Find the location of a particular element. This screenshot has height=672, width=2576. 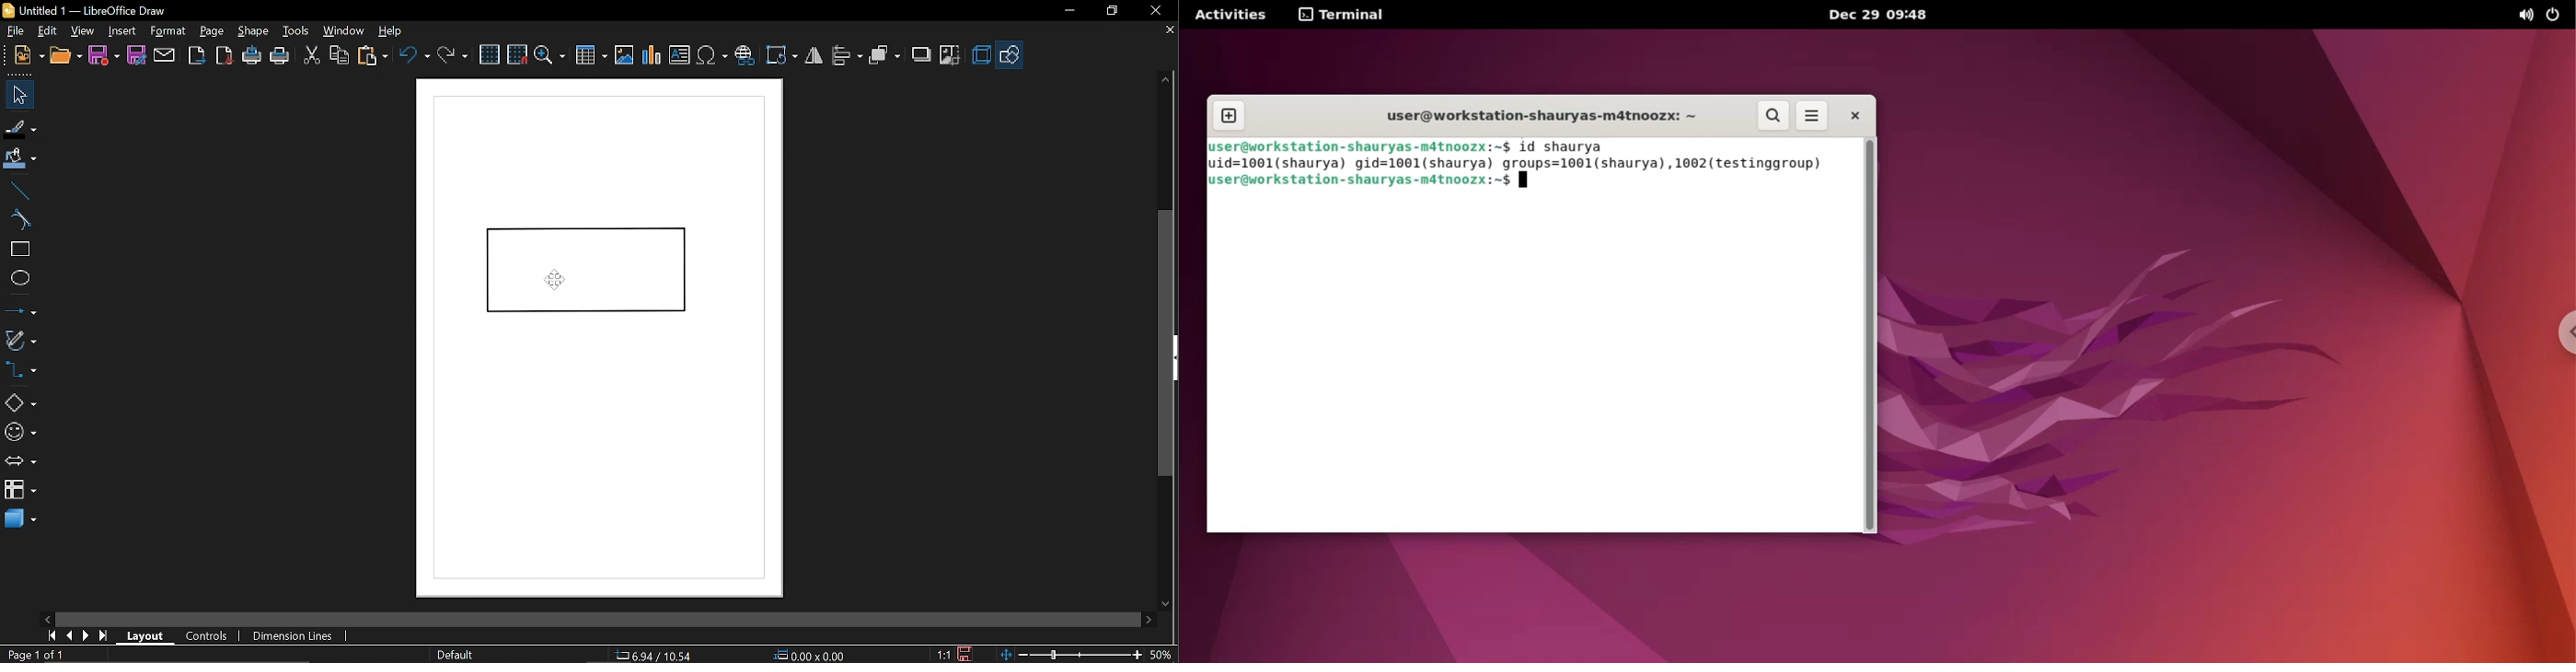

close tab is located at coordinates (1170, 31).